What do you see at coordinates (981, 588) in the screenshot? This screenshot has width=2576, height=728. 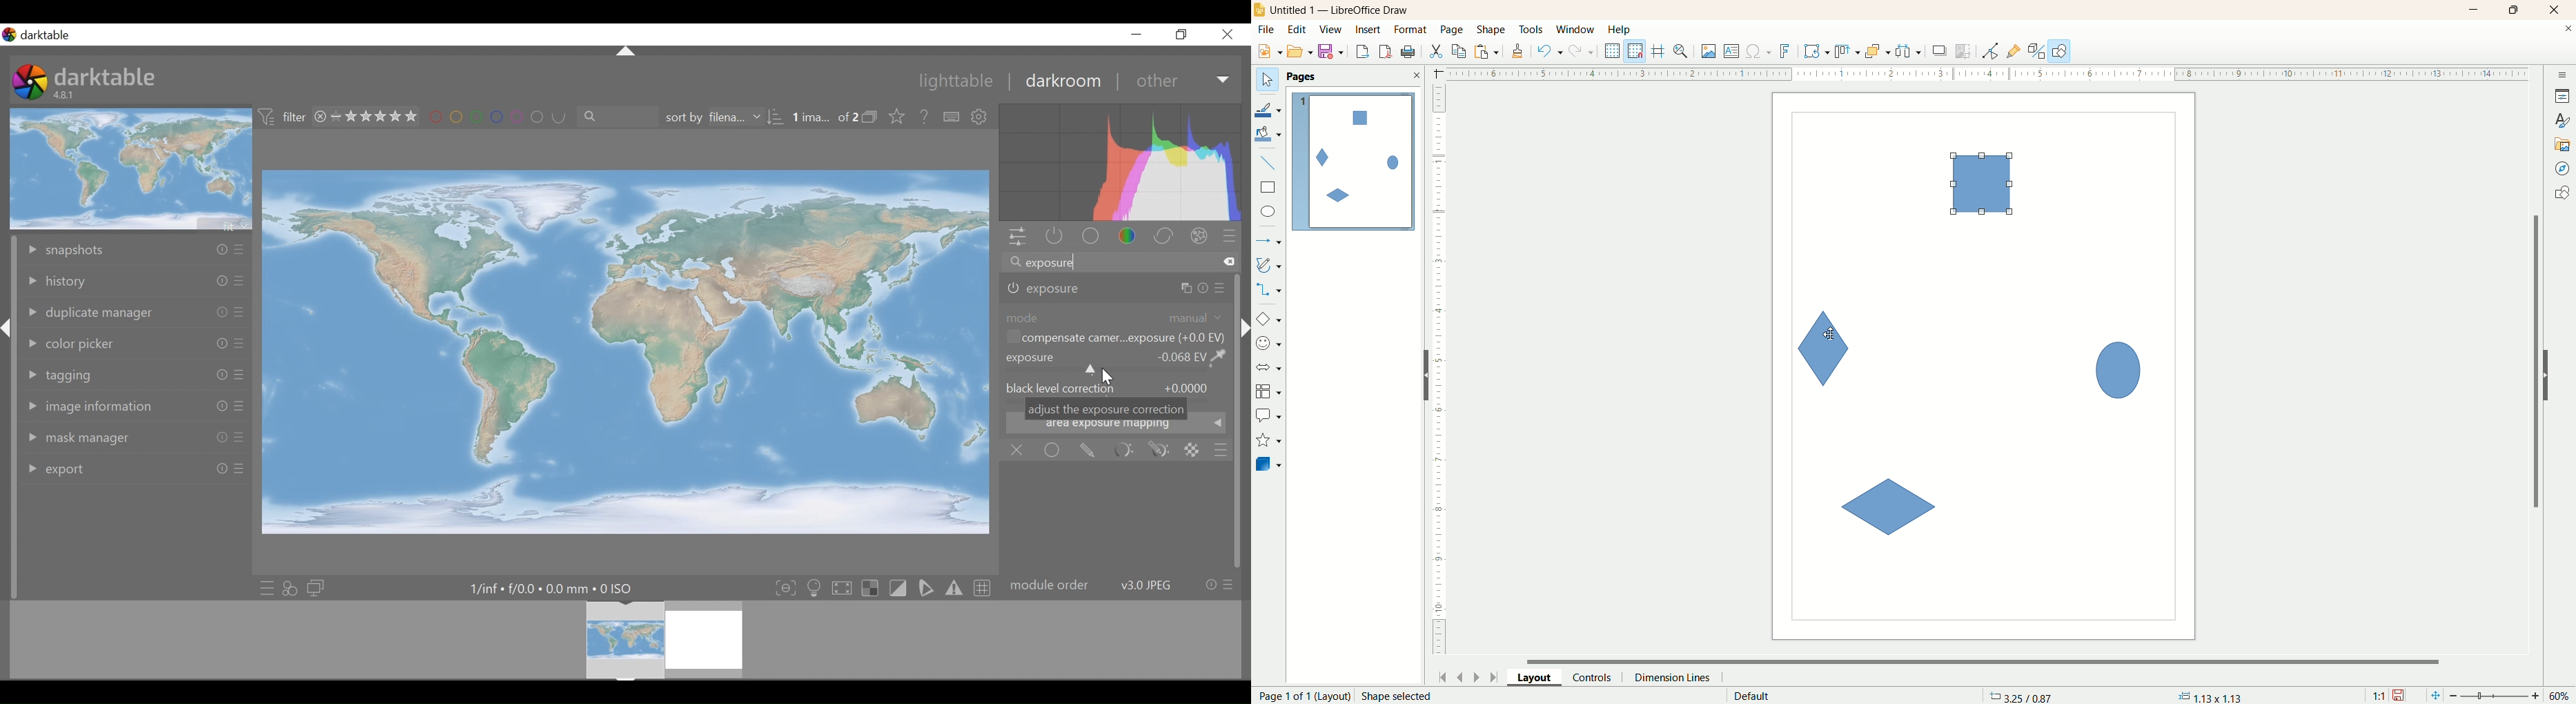 I see `toggle guide lines` at bounding box center [981, 588].